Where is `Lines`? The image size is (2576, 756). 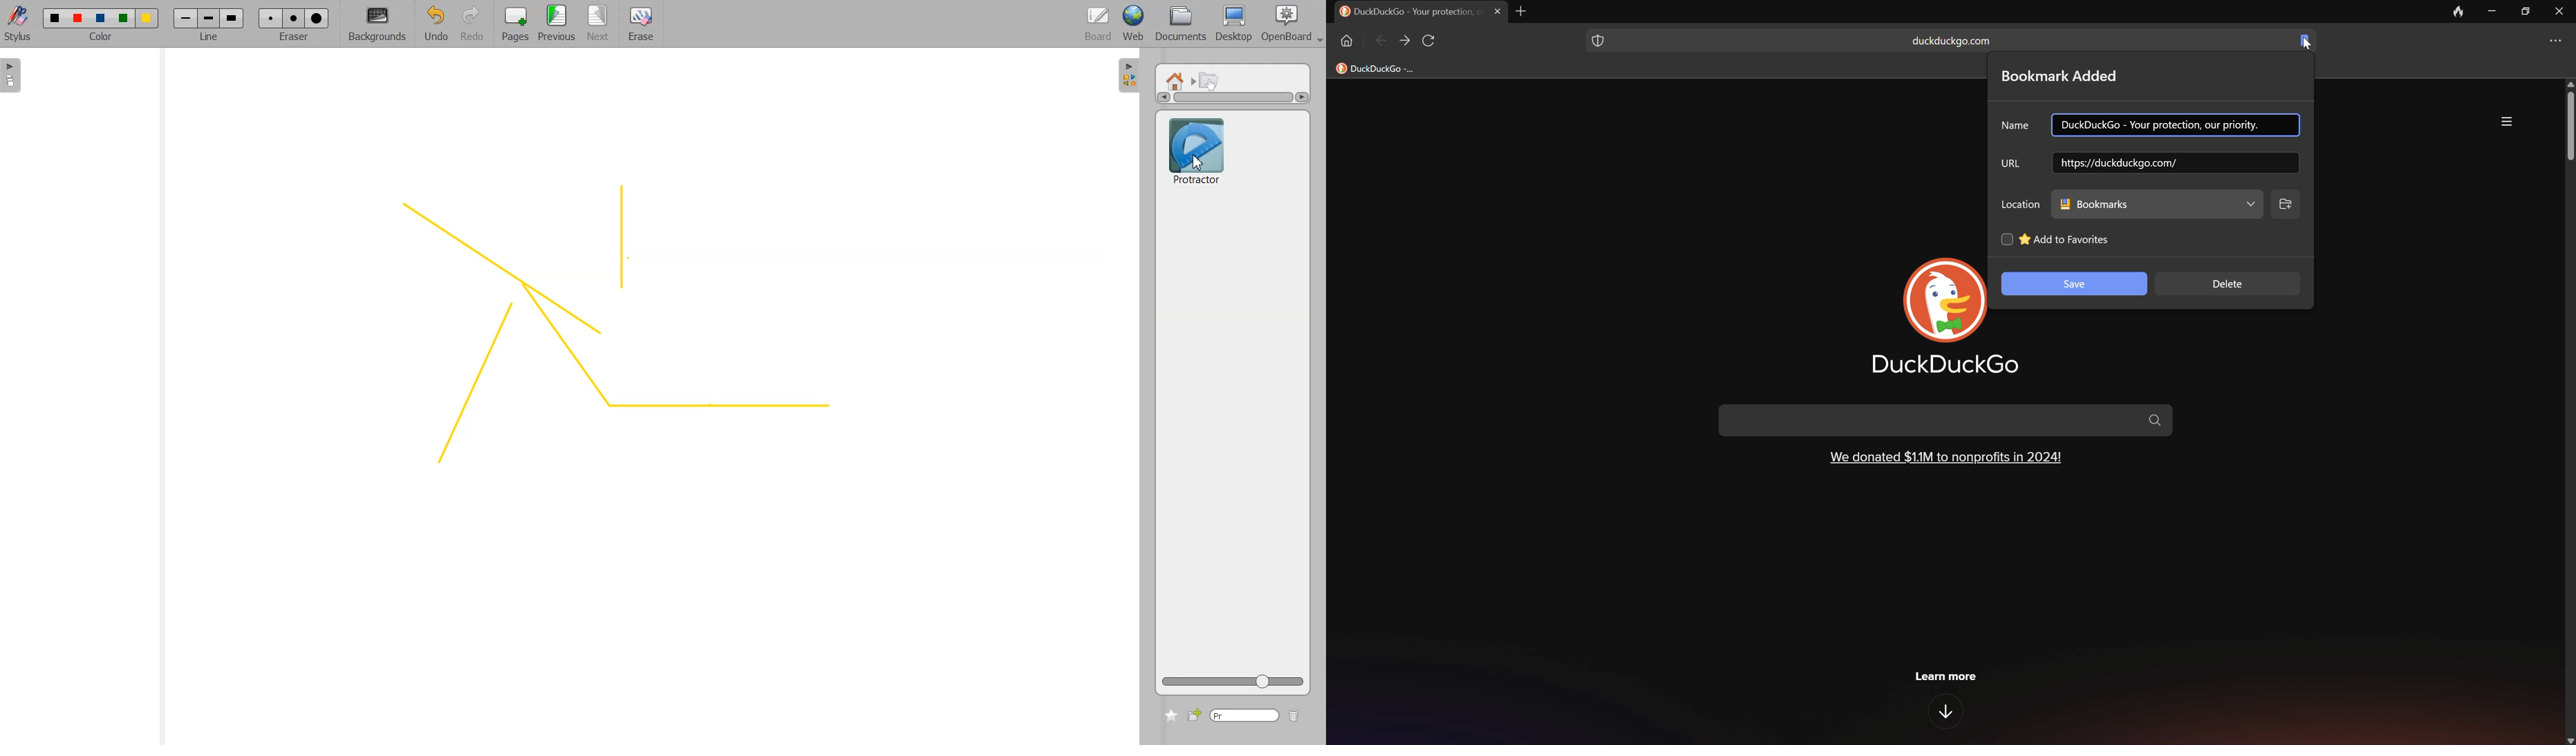
Lines is located at coordinates (610, 328).